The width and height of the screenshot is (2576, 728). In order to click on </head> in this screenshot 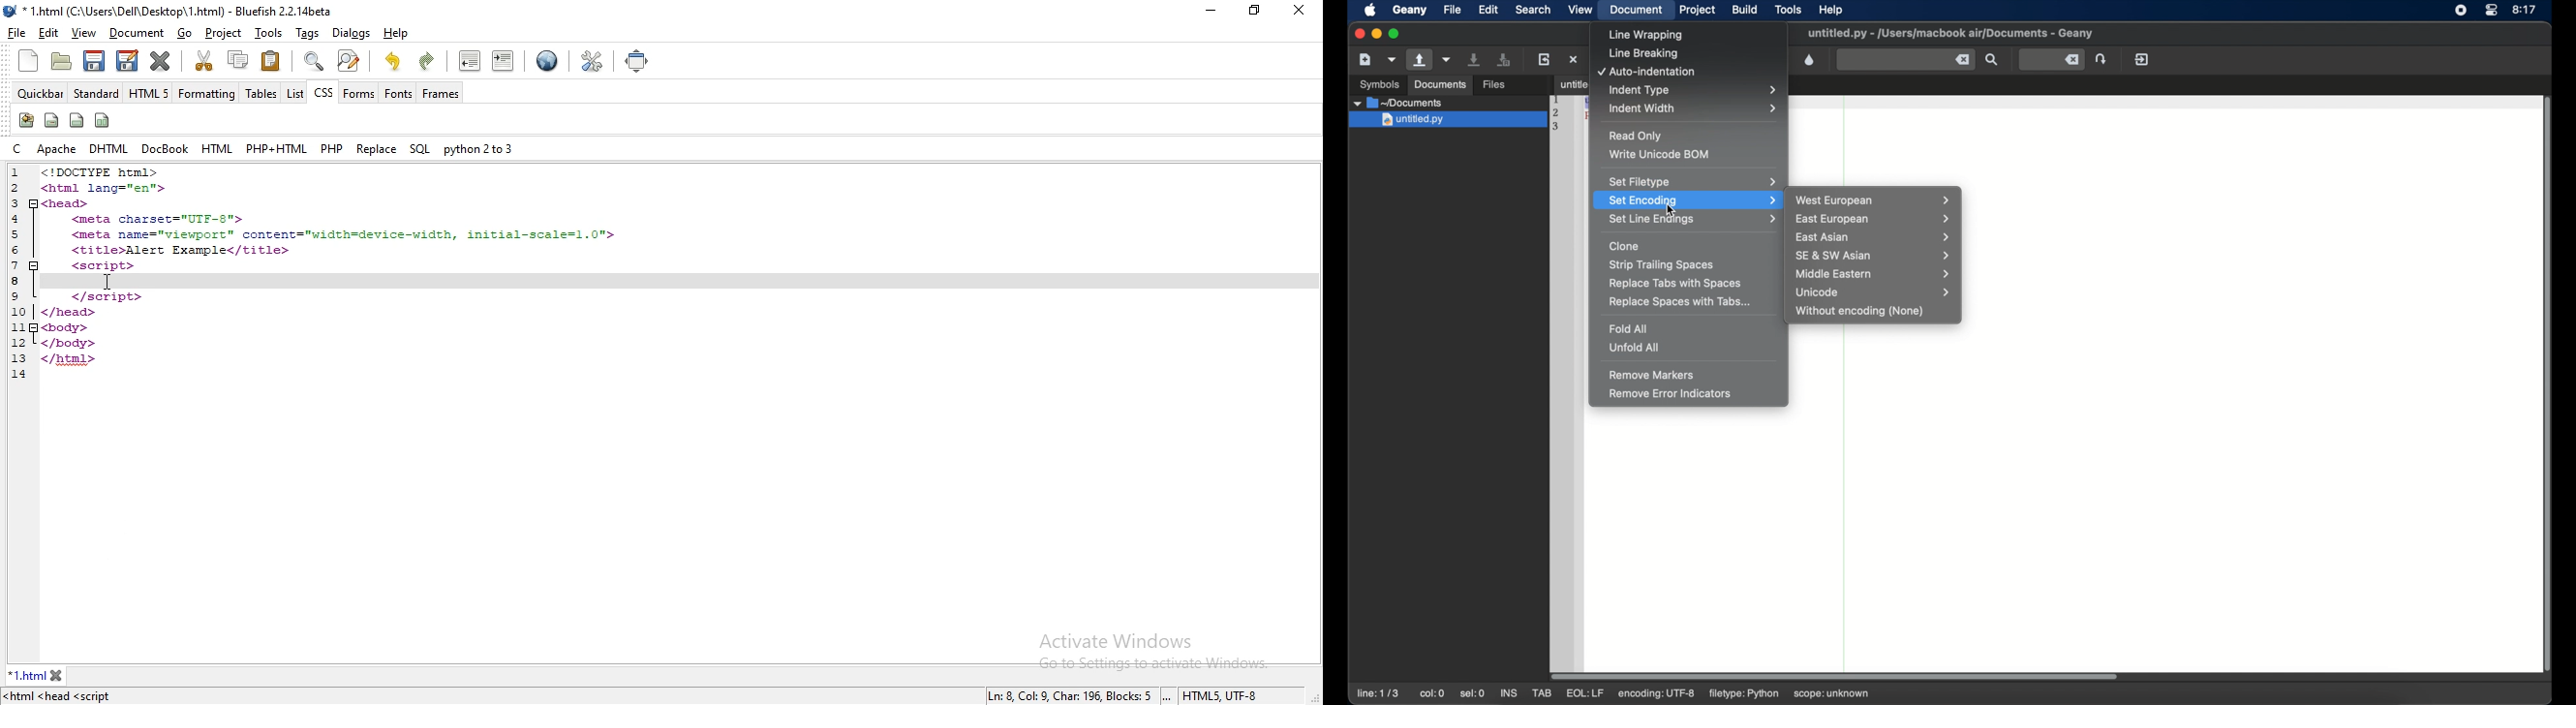, I will do `click(71, 313)`.